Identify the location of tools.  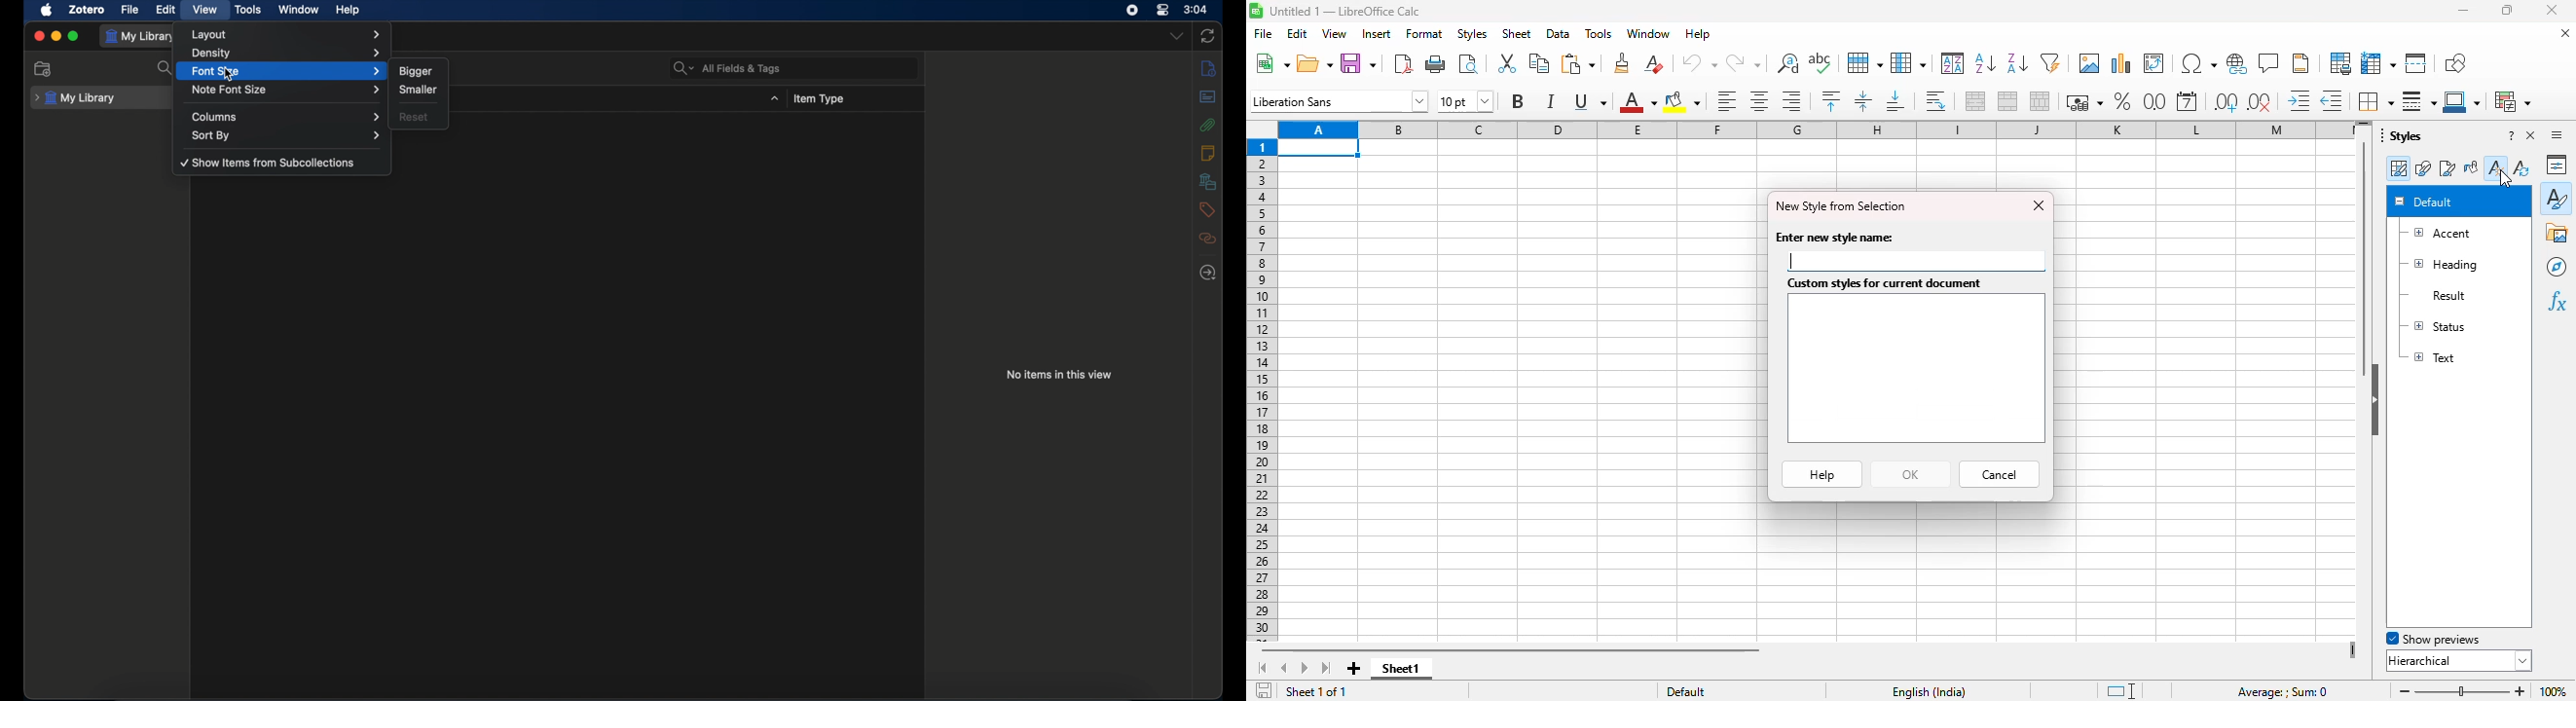
(249, 10).